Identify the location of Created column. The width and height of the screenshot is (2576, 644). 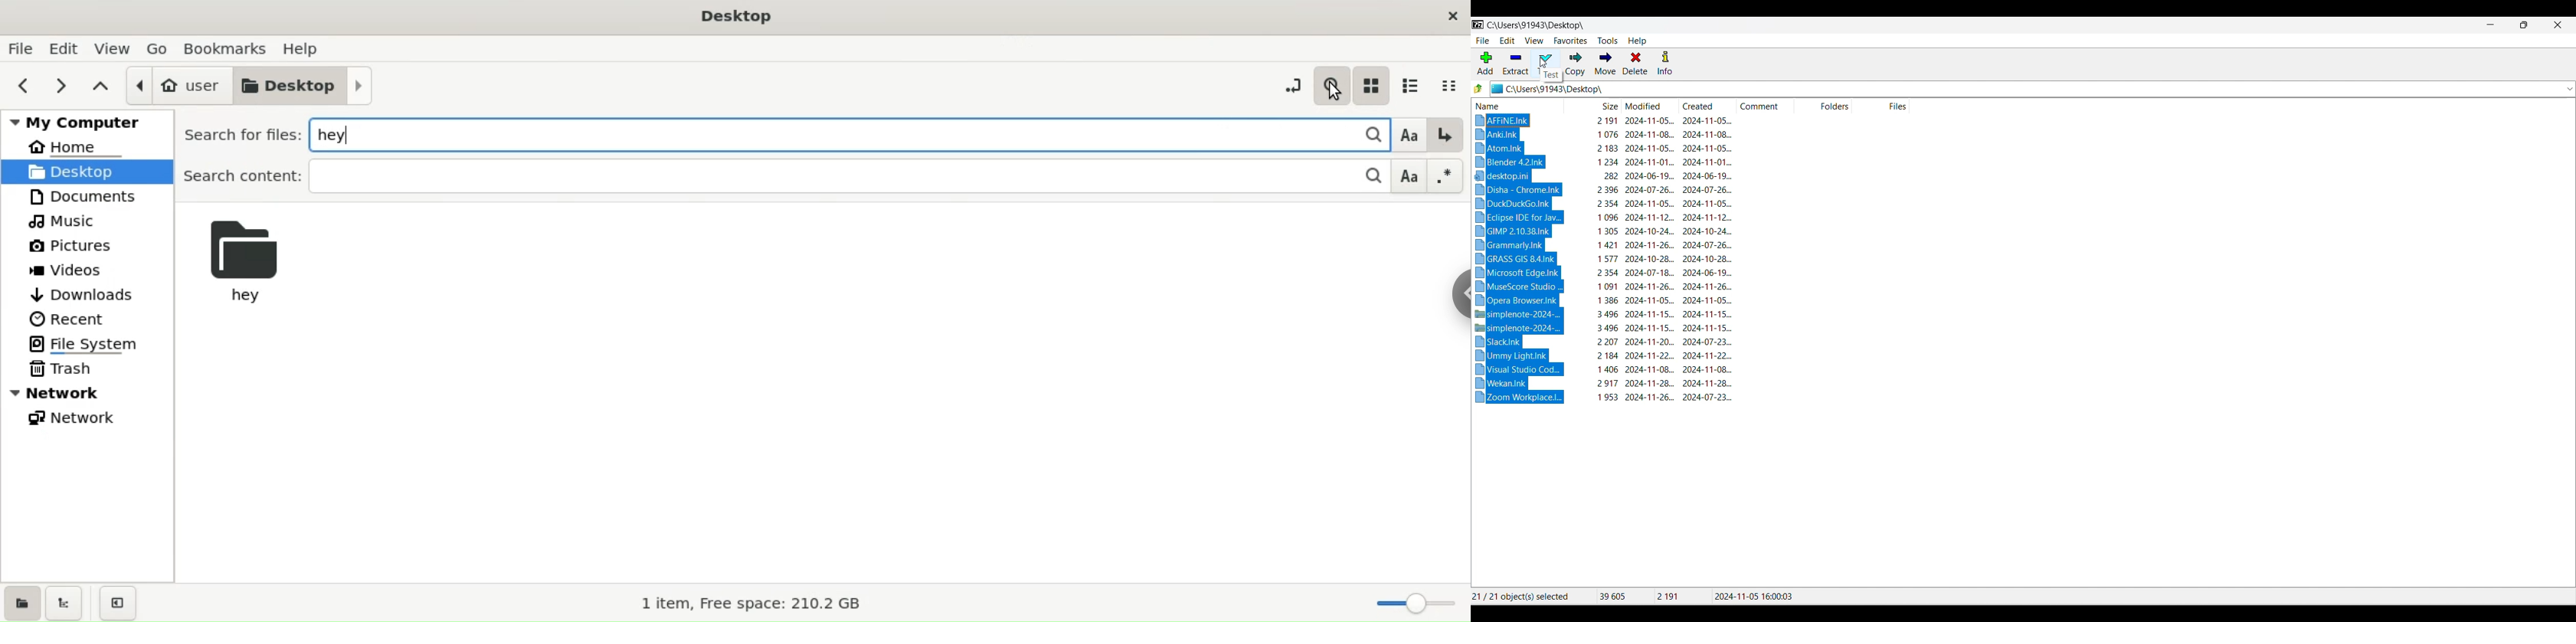
(1710, 105).